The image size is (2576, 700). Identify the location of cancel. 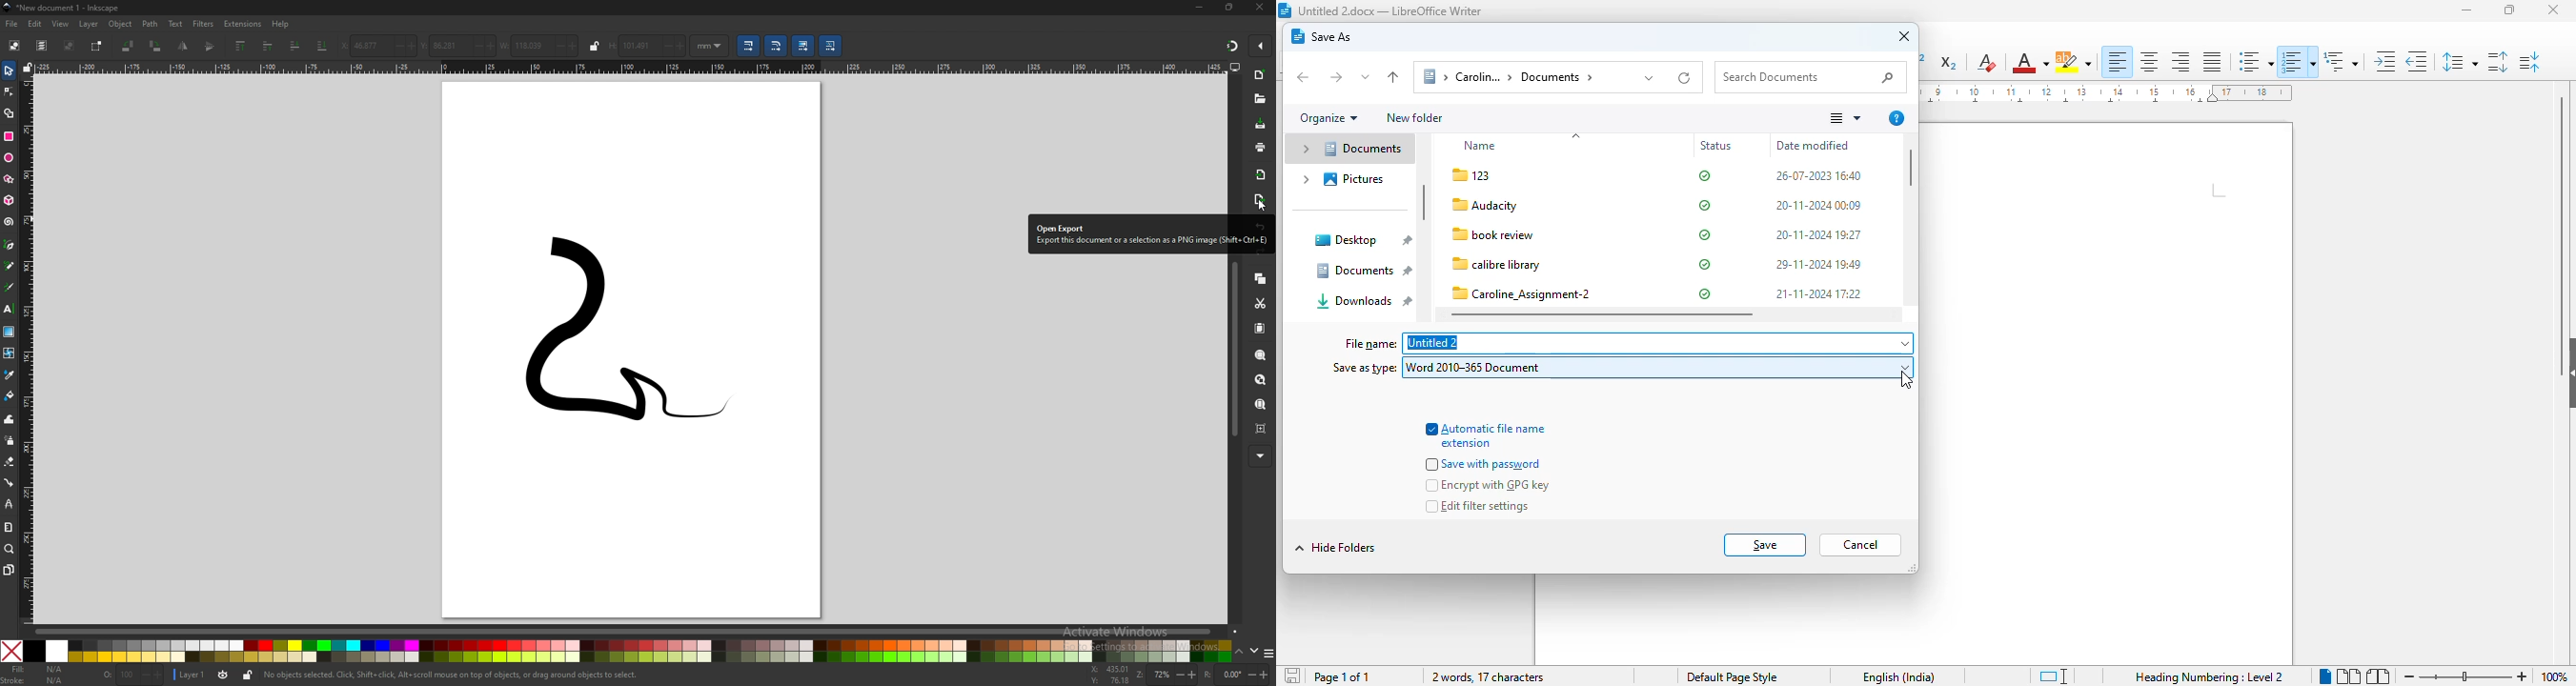
(1860, 545).